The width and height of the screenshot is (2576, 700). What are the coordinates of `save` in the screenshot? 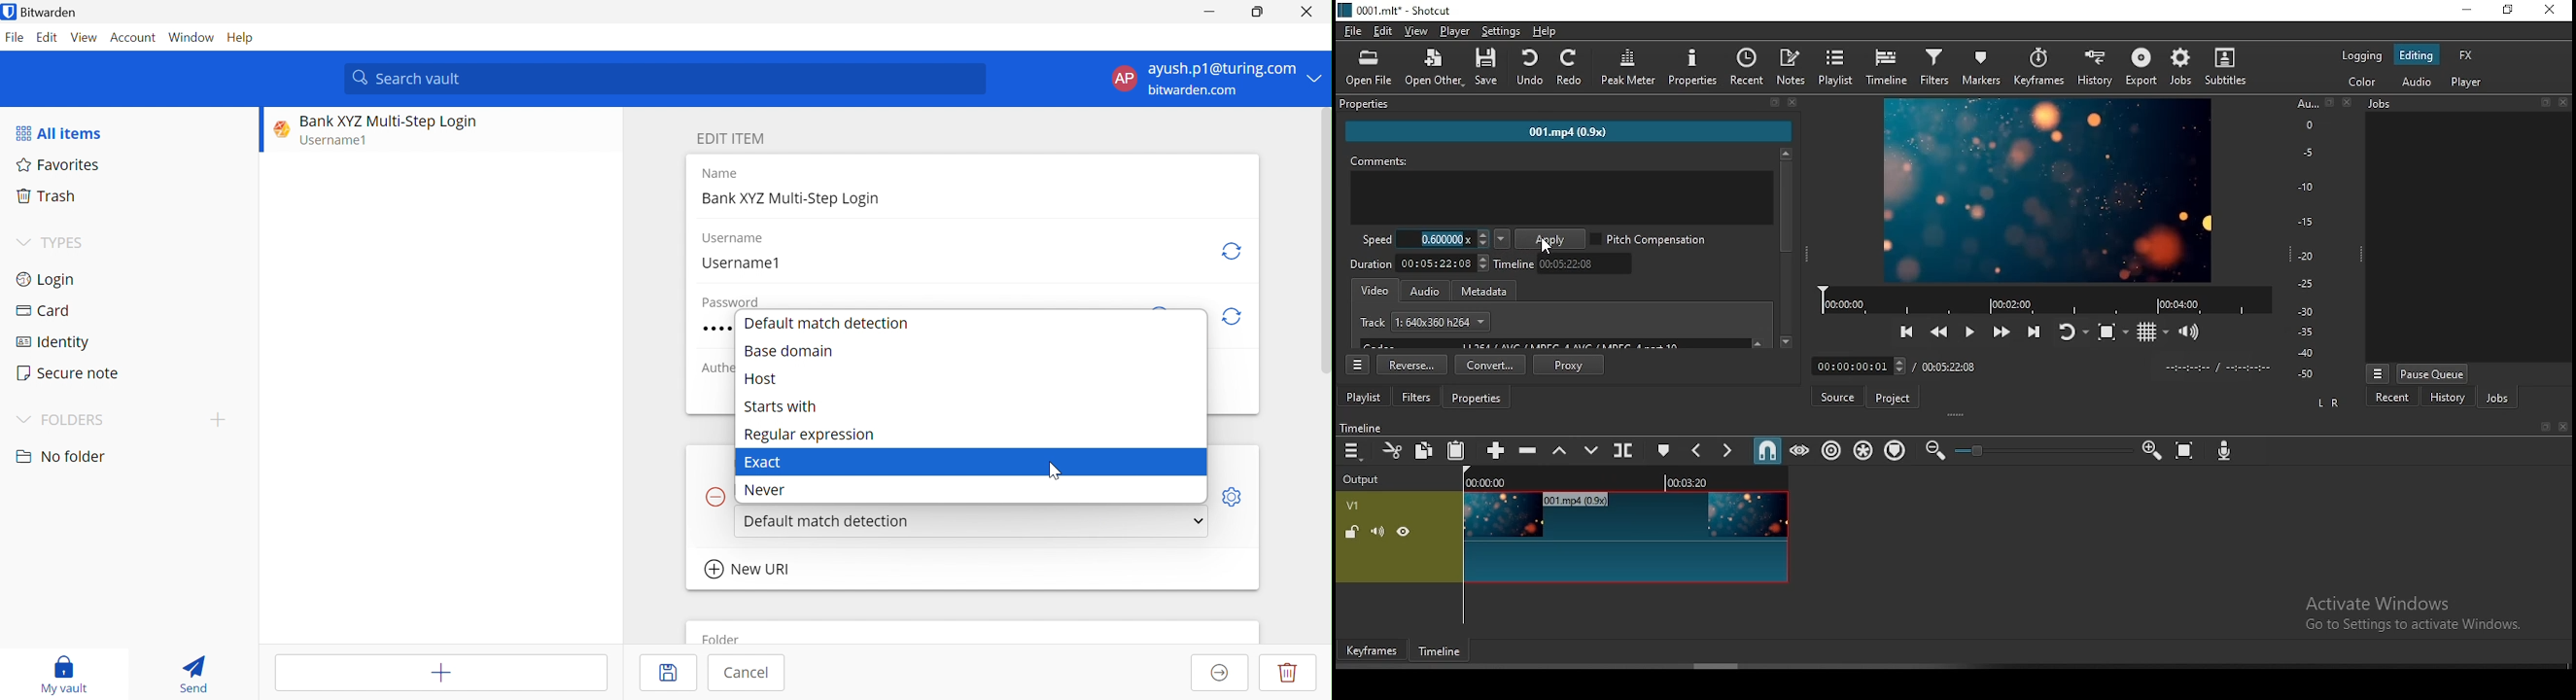 It's located at (1489, 69).